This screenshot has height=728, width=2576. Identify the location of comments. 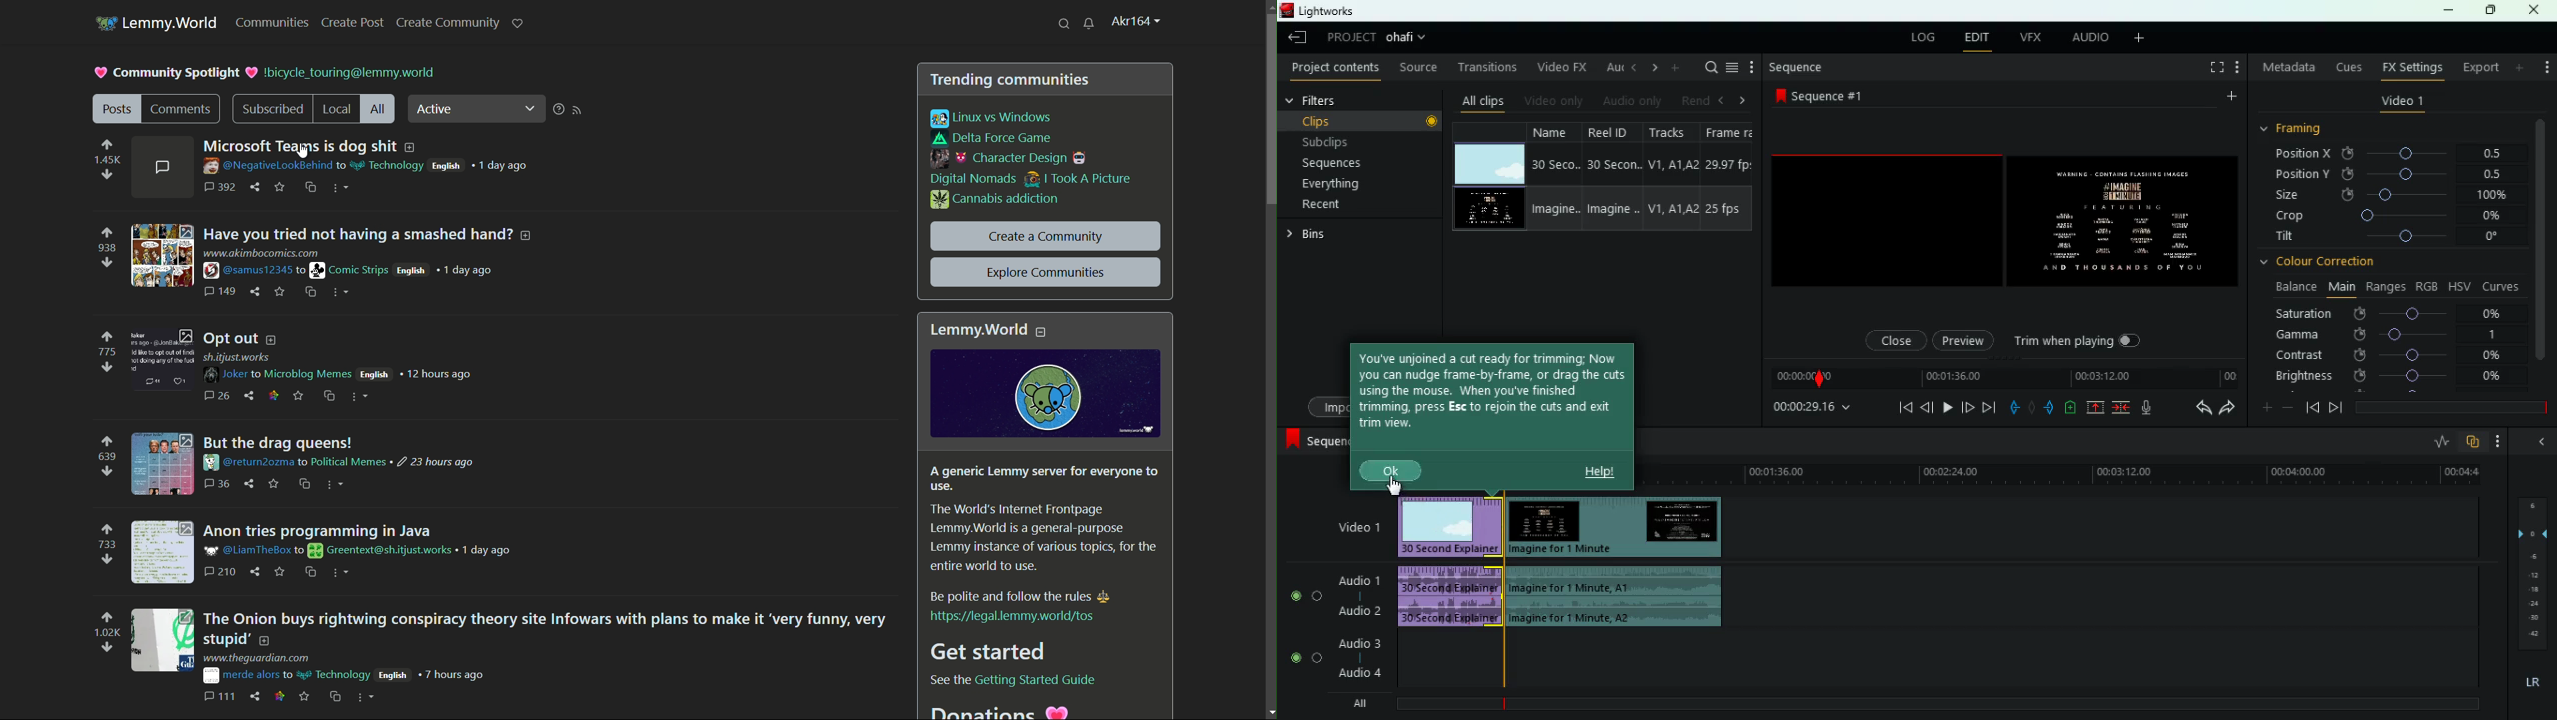
(221, 570).